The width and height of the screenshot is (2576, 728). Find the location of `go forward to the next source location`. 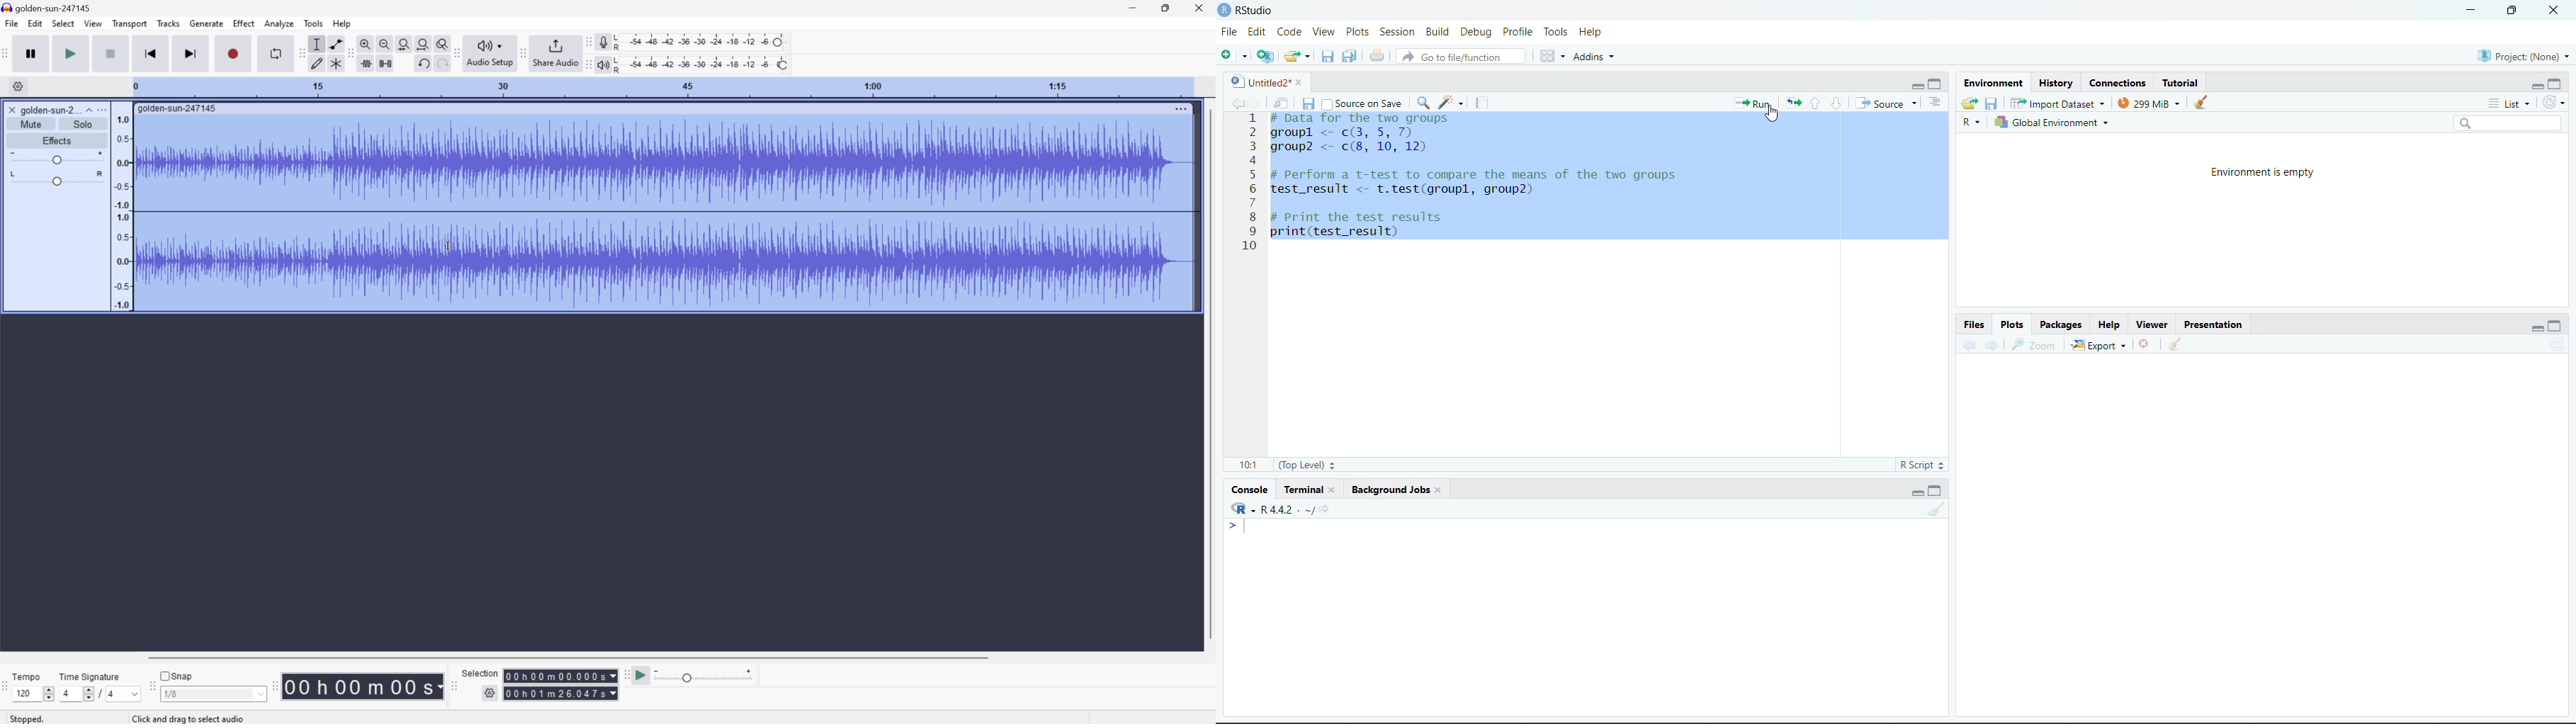

go forward to the next source location is located at coordinates (1258, 103).